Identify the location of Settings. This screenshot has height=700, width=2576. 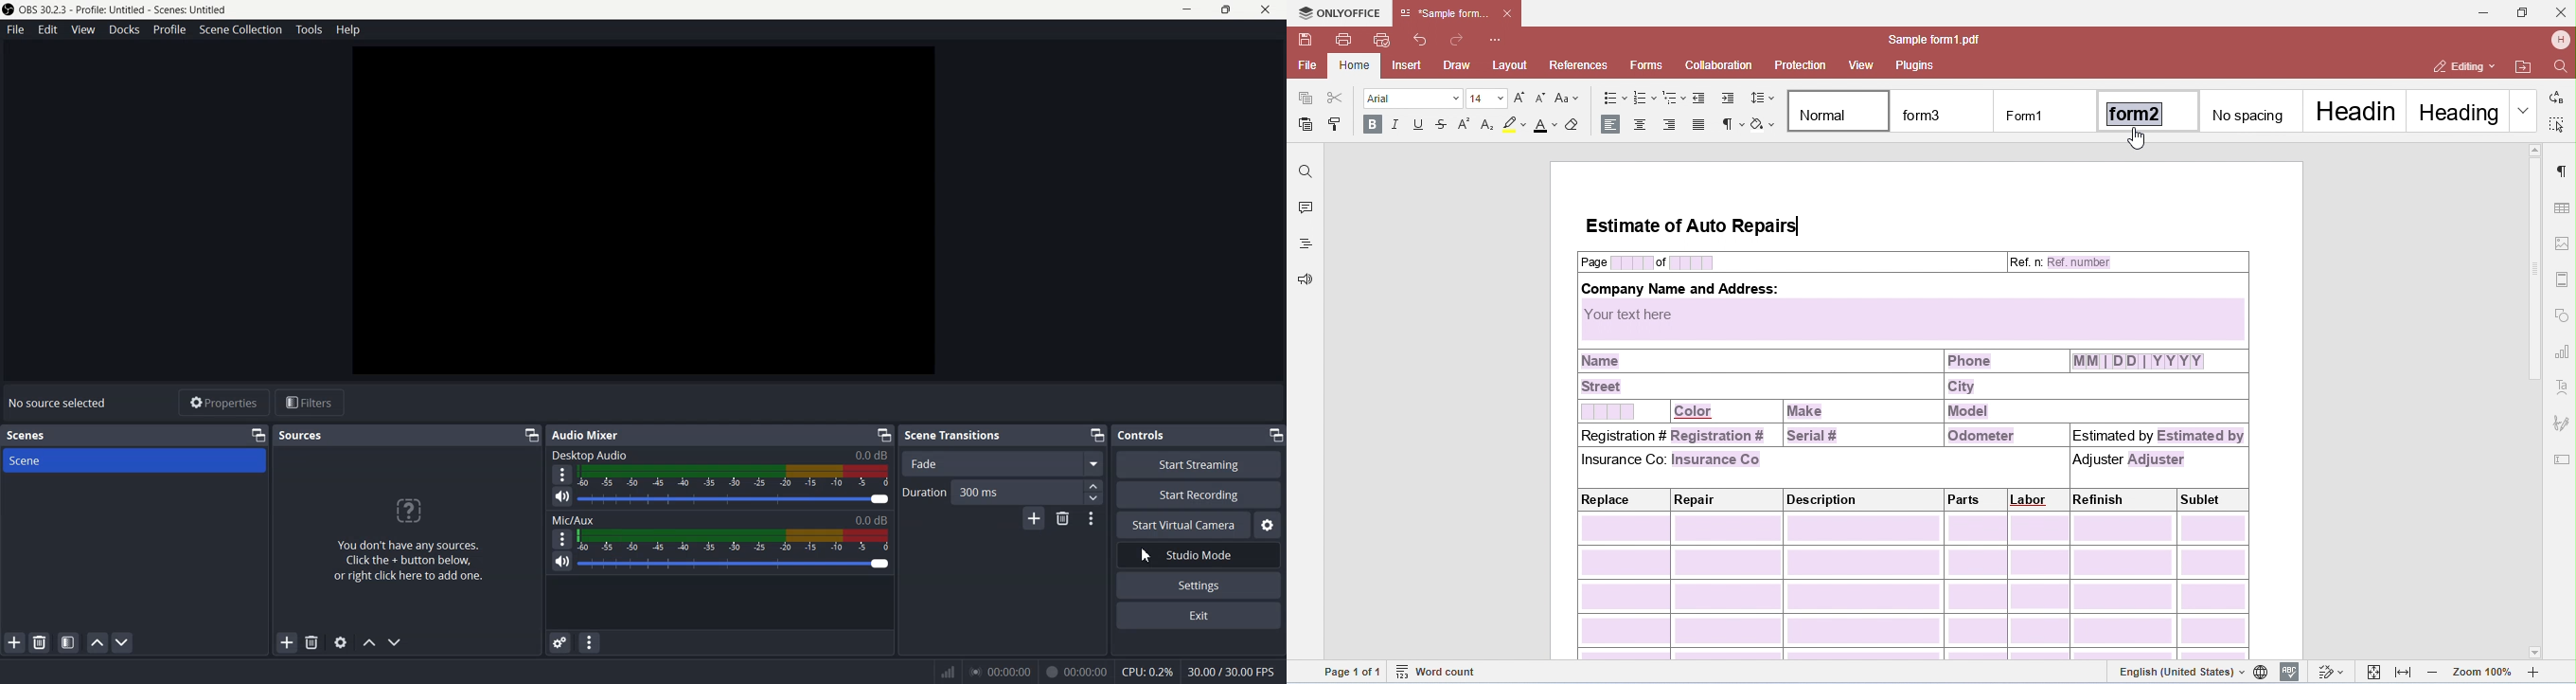
(1270, 526).